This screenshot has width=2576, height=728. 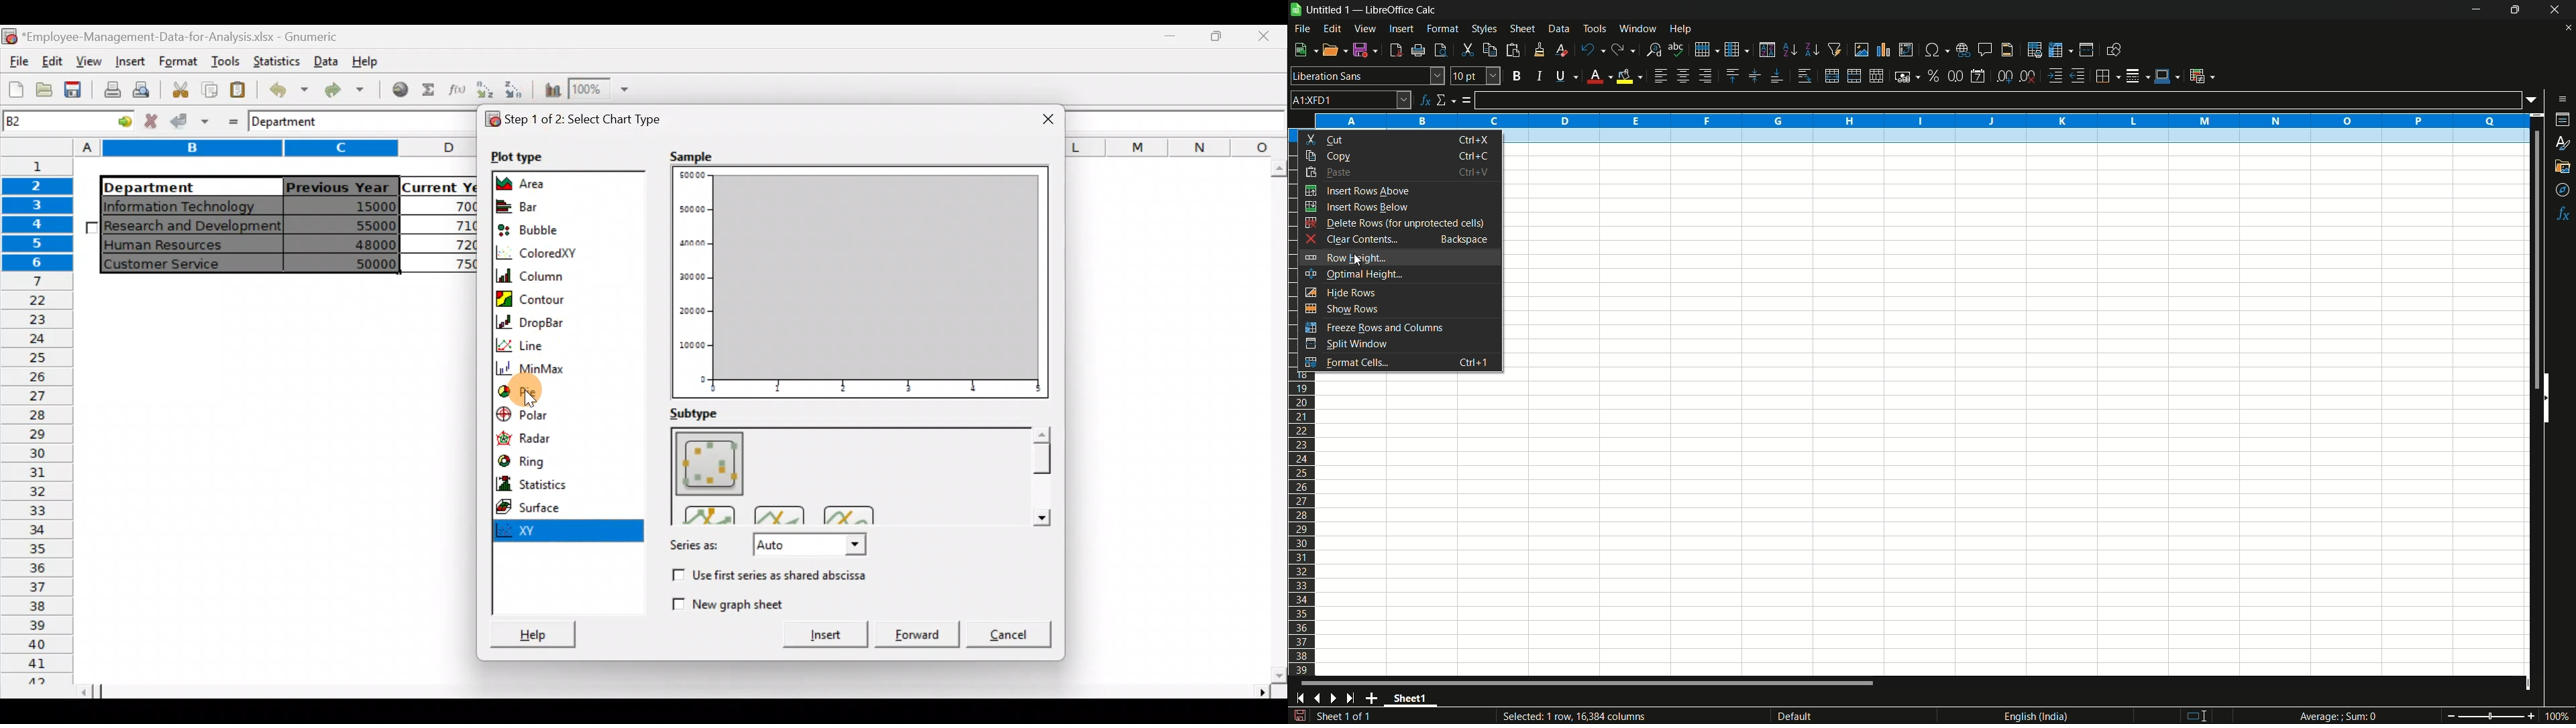 What do you see at coordinates (1516, 75) in the screenshot?
I see `bold` at bounding box center [1516, 75].